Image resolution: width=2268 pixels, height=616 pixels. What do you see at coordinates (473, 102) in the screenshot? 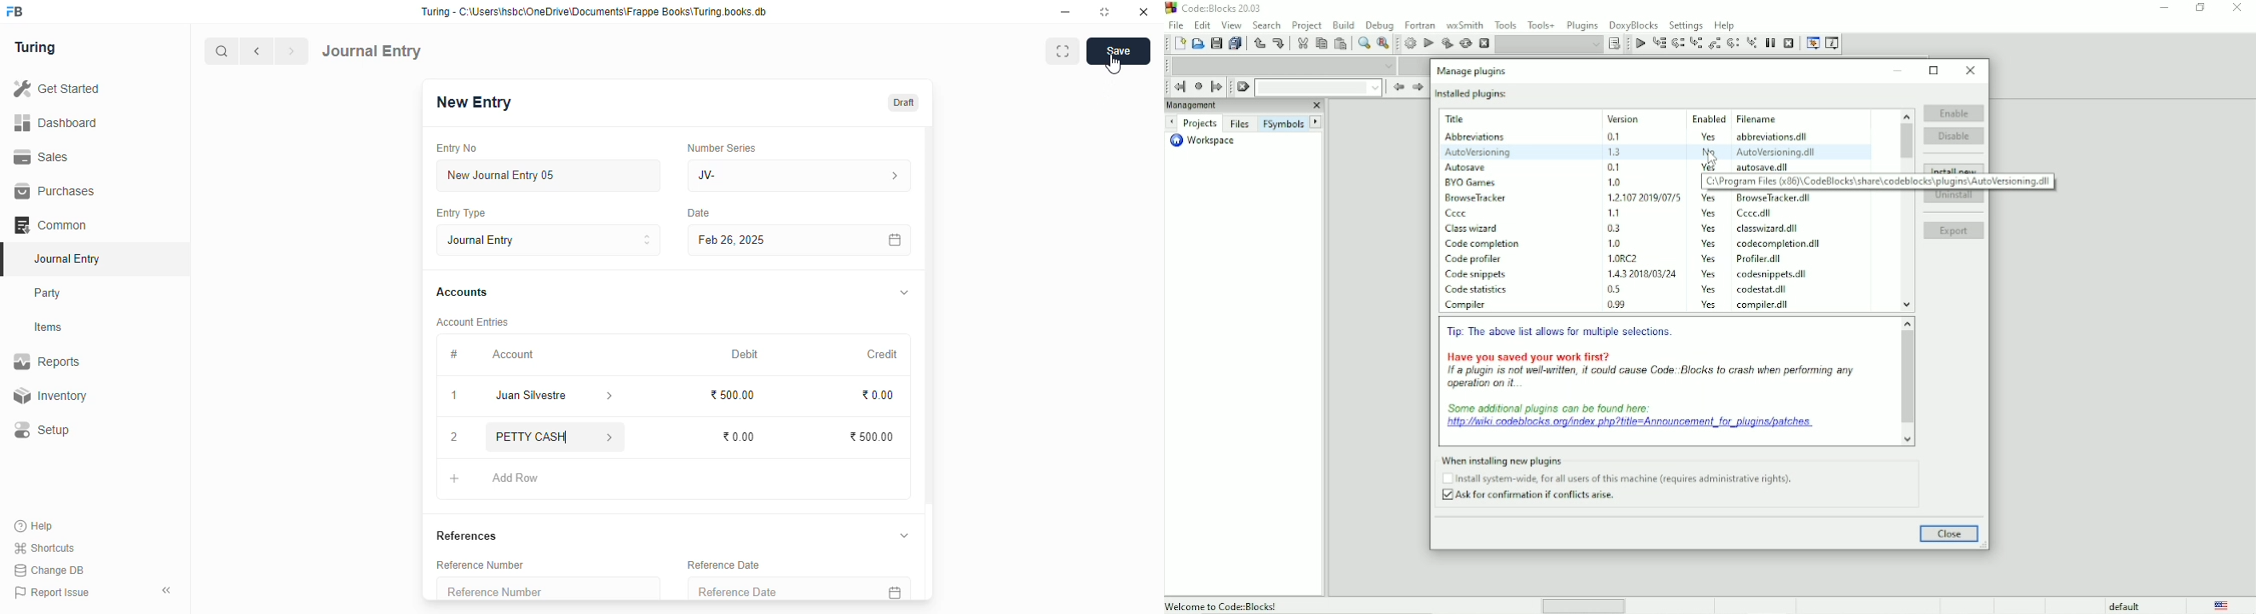
I see `new entry` at bounding box center [473, 102].